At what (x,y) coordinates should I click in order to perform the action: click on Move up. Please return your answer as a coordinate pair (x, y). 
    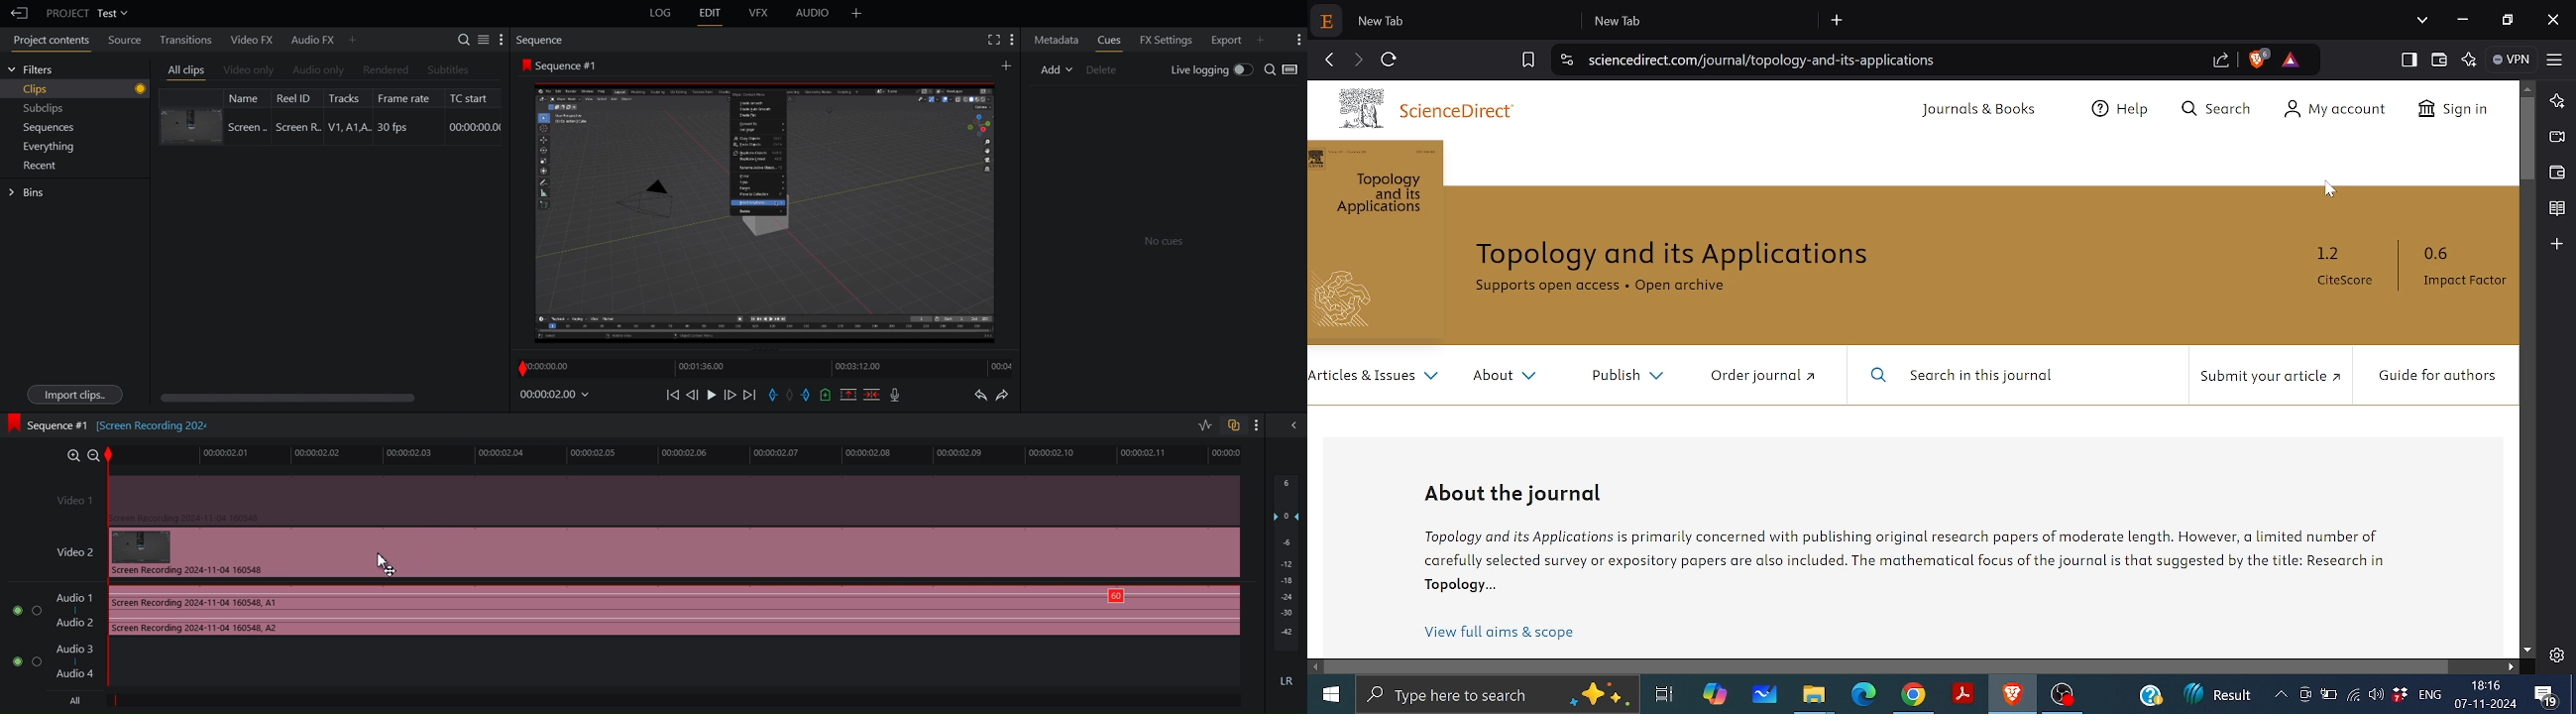
    Looking at the image, I should click on (2528, 89).